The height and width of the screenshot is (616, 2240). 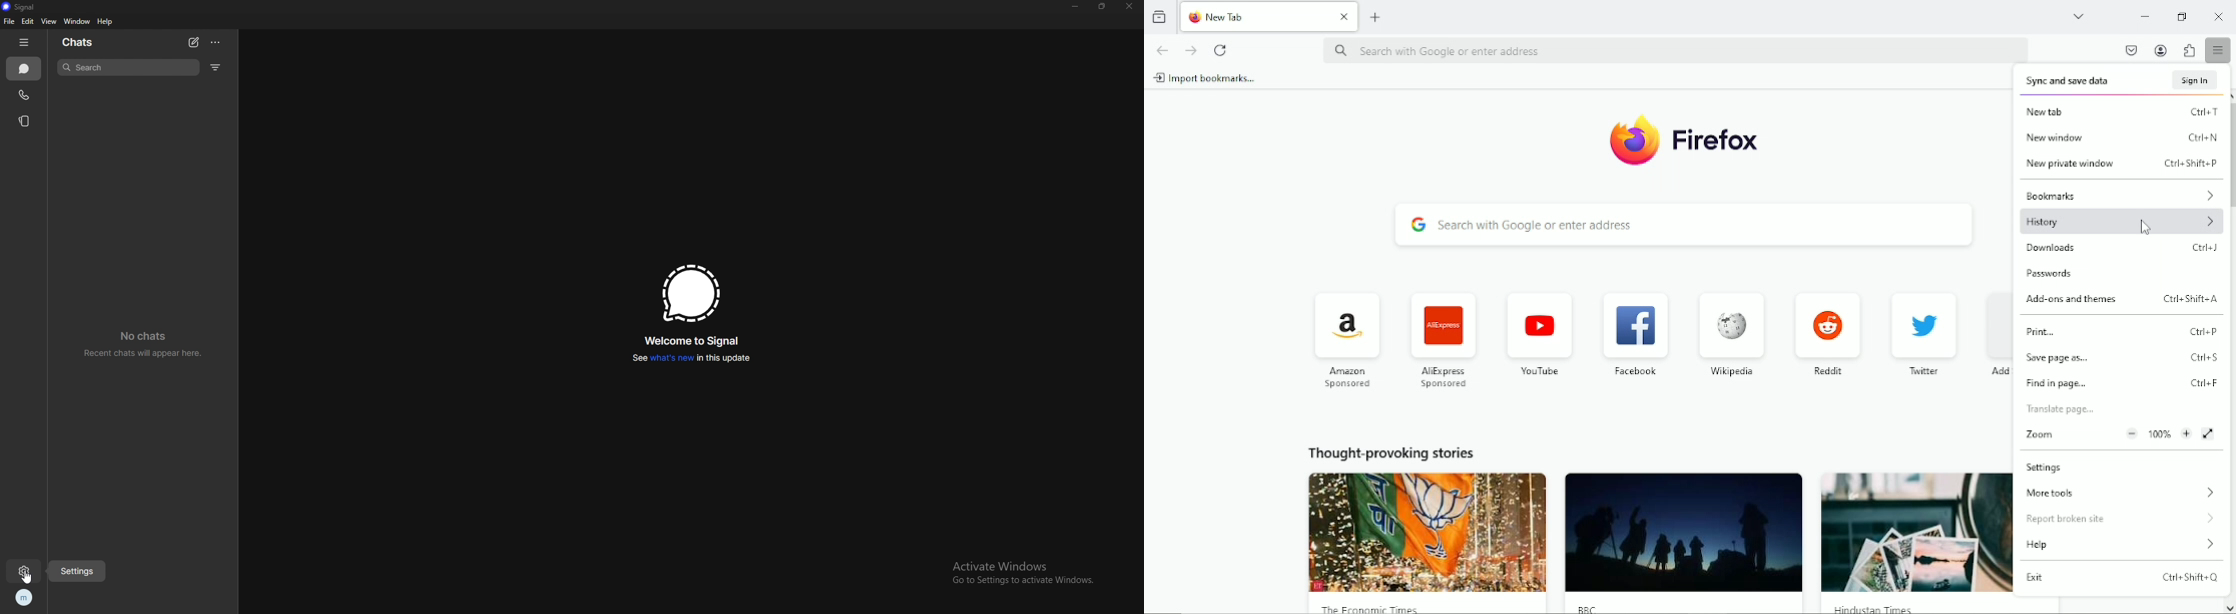 What do you see at coordinates (1130, 7) in the screenshot?
I see `close` at bounding box center [1130, 7].